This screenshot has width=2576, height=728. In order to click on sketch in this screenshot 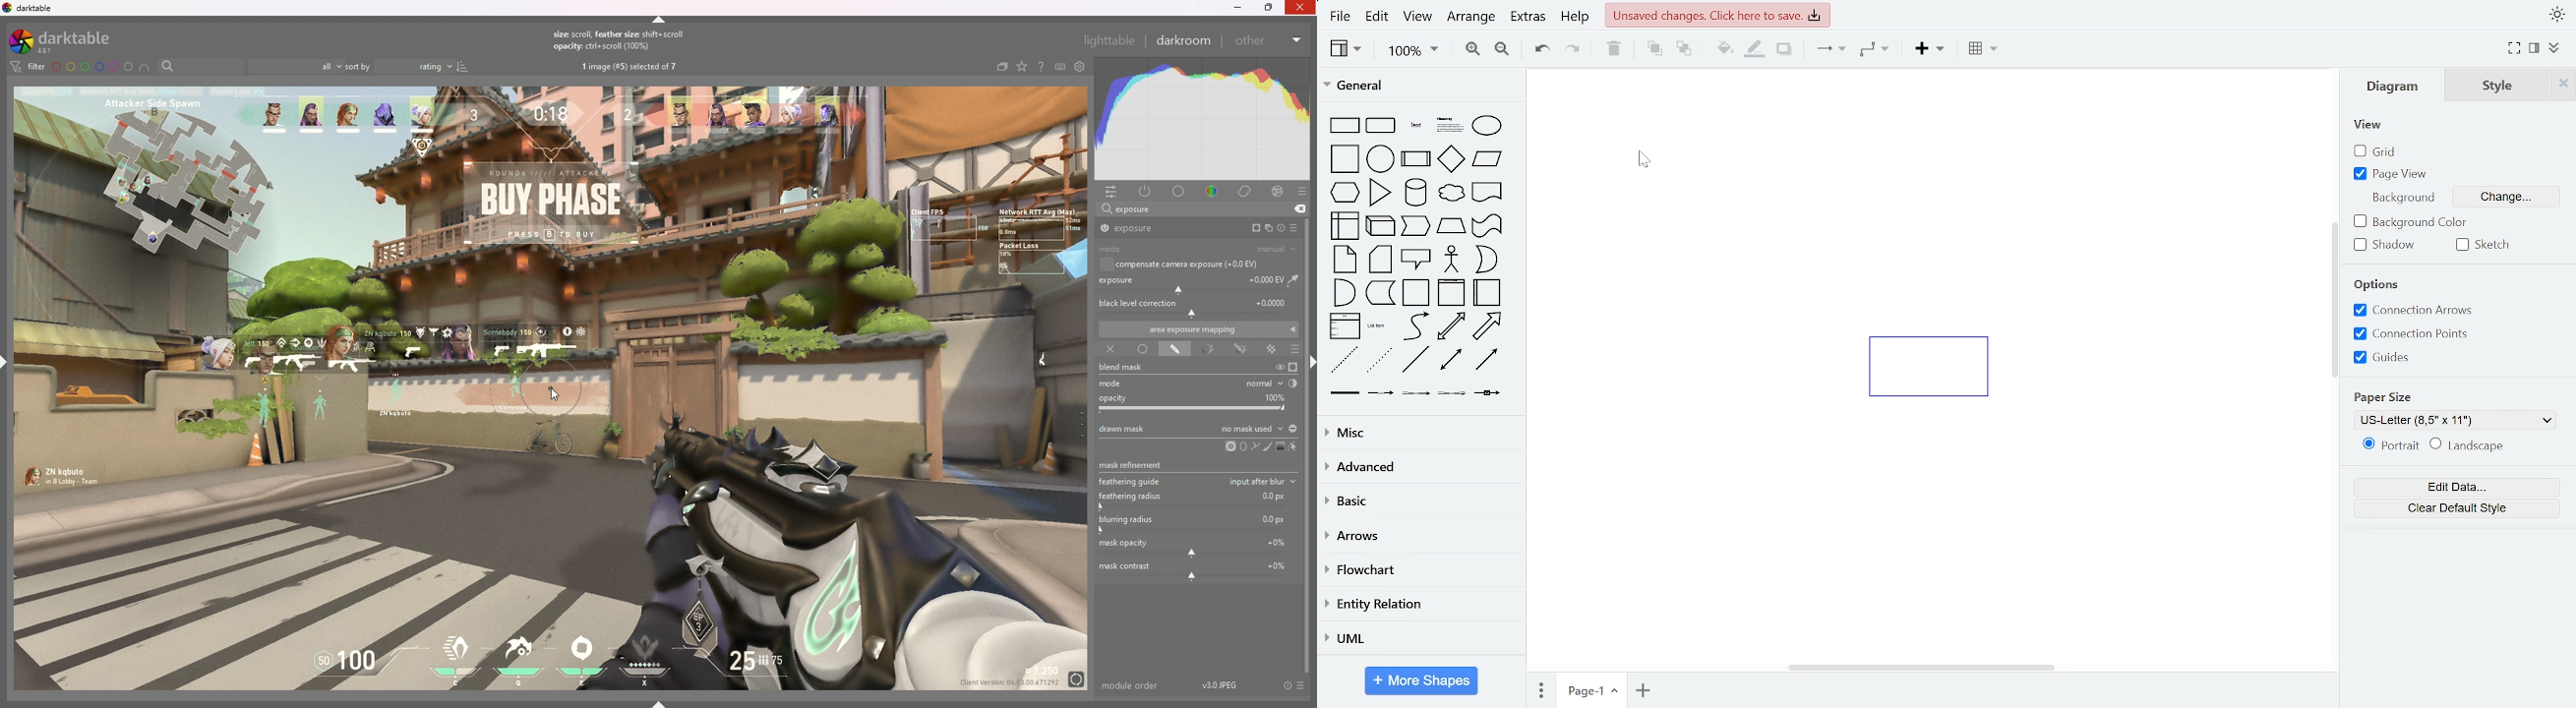, I will do `click(2483, 246)`.